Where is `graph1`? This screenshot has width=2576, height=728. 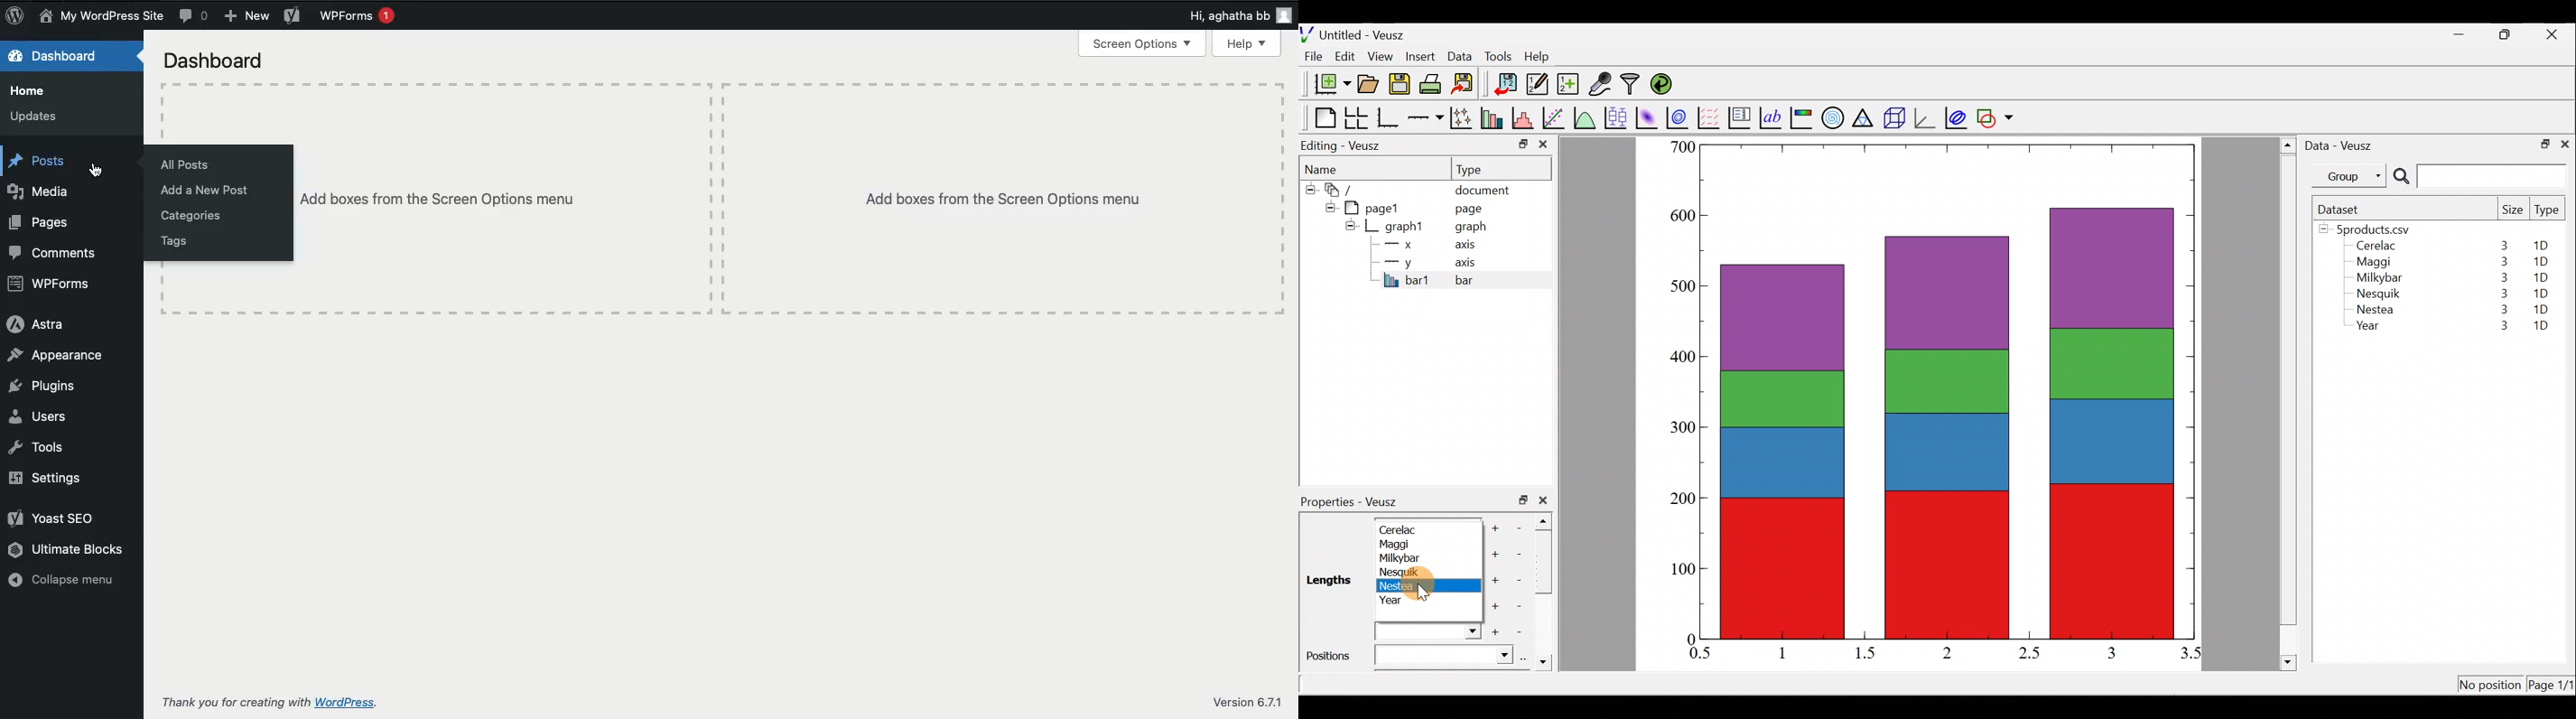 graph1 is located at coordinates (1405, 227).